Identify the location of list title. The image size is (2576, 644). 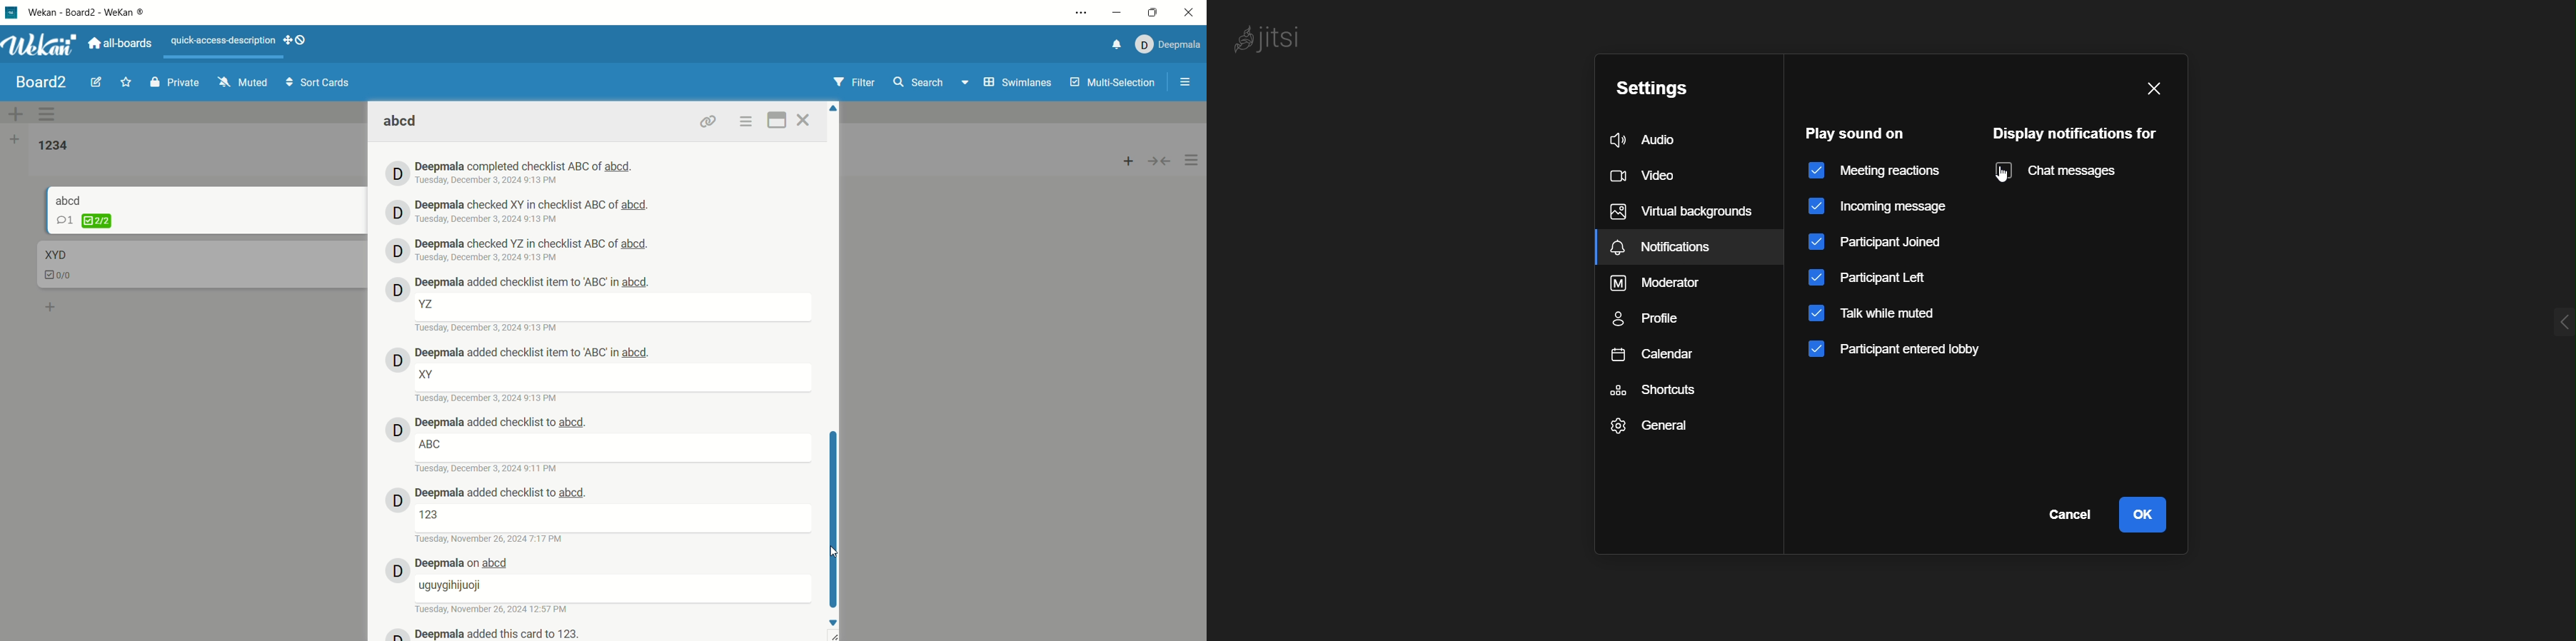
(53, 146).